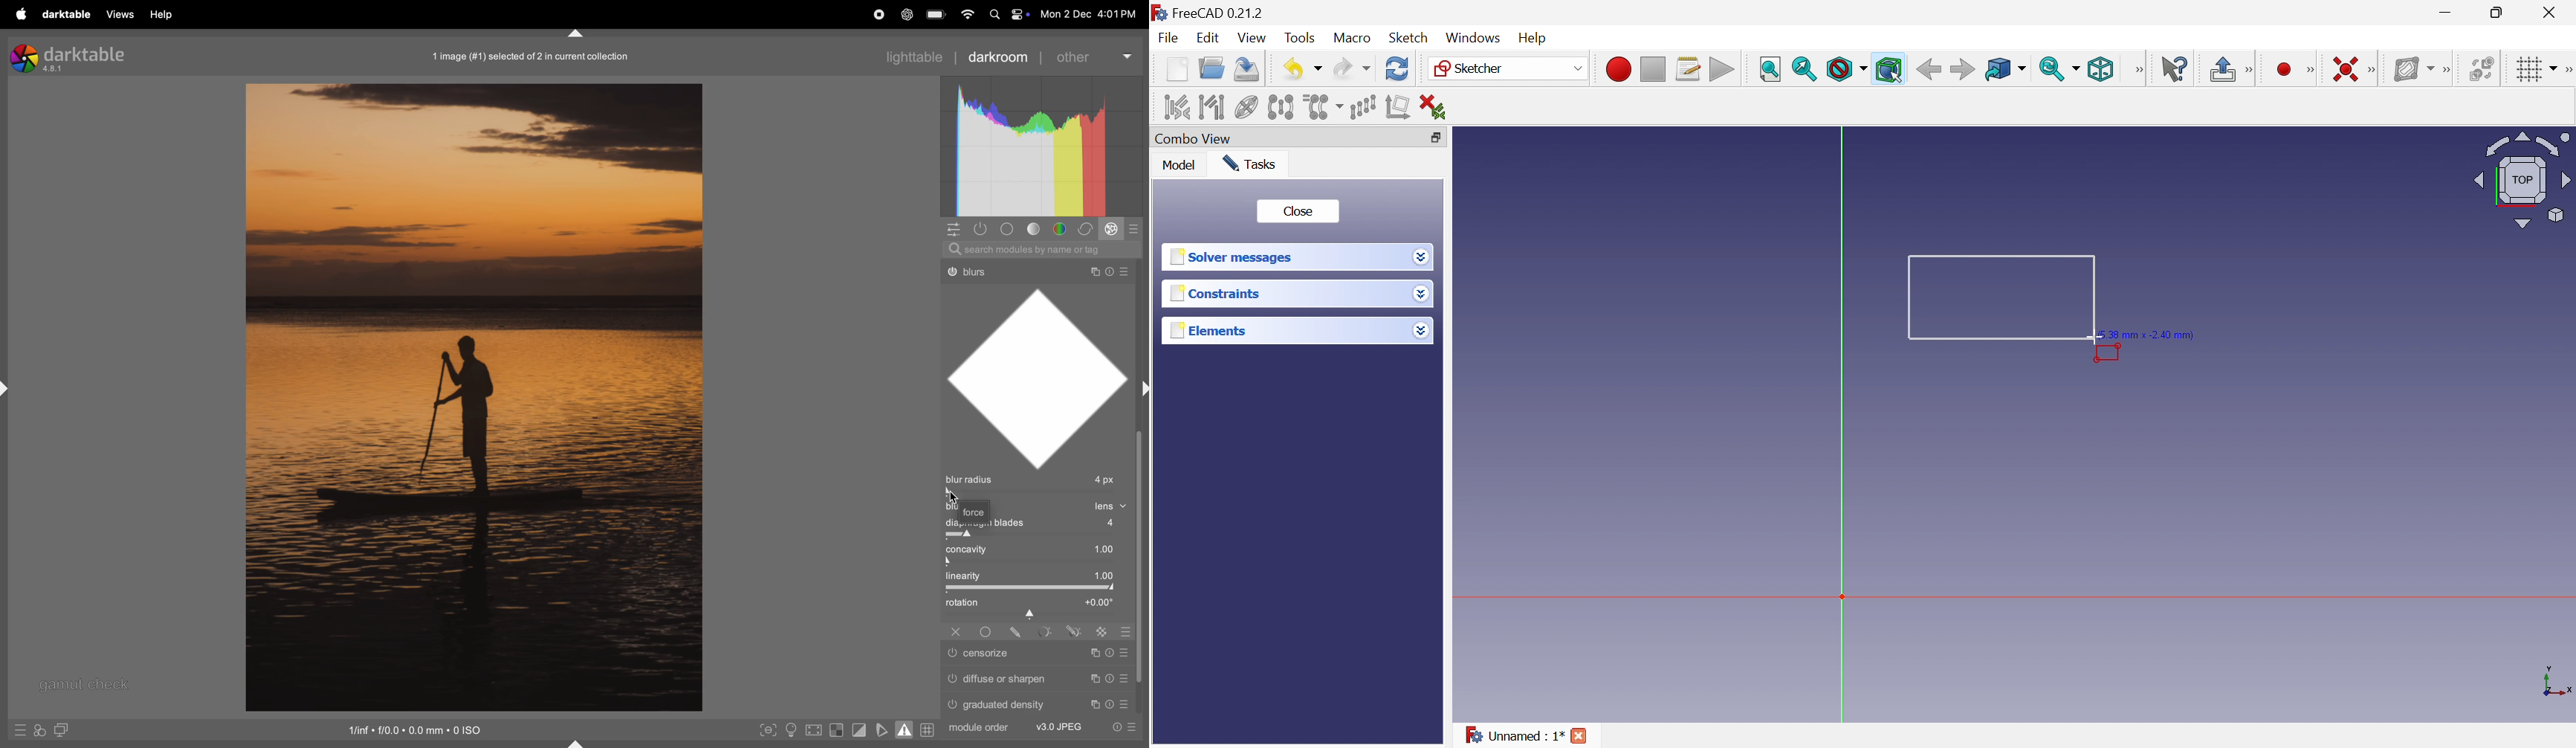 The height and width of the screenshot is (756, 2576). What do you see at coordinates (816, 730) in the screenshot?
I see `toggle high quality processing` at bounding box center [816, 730].